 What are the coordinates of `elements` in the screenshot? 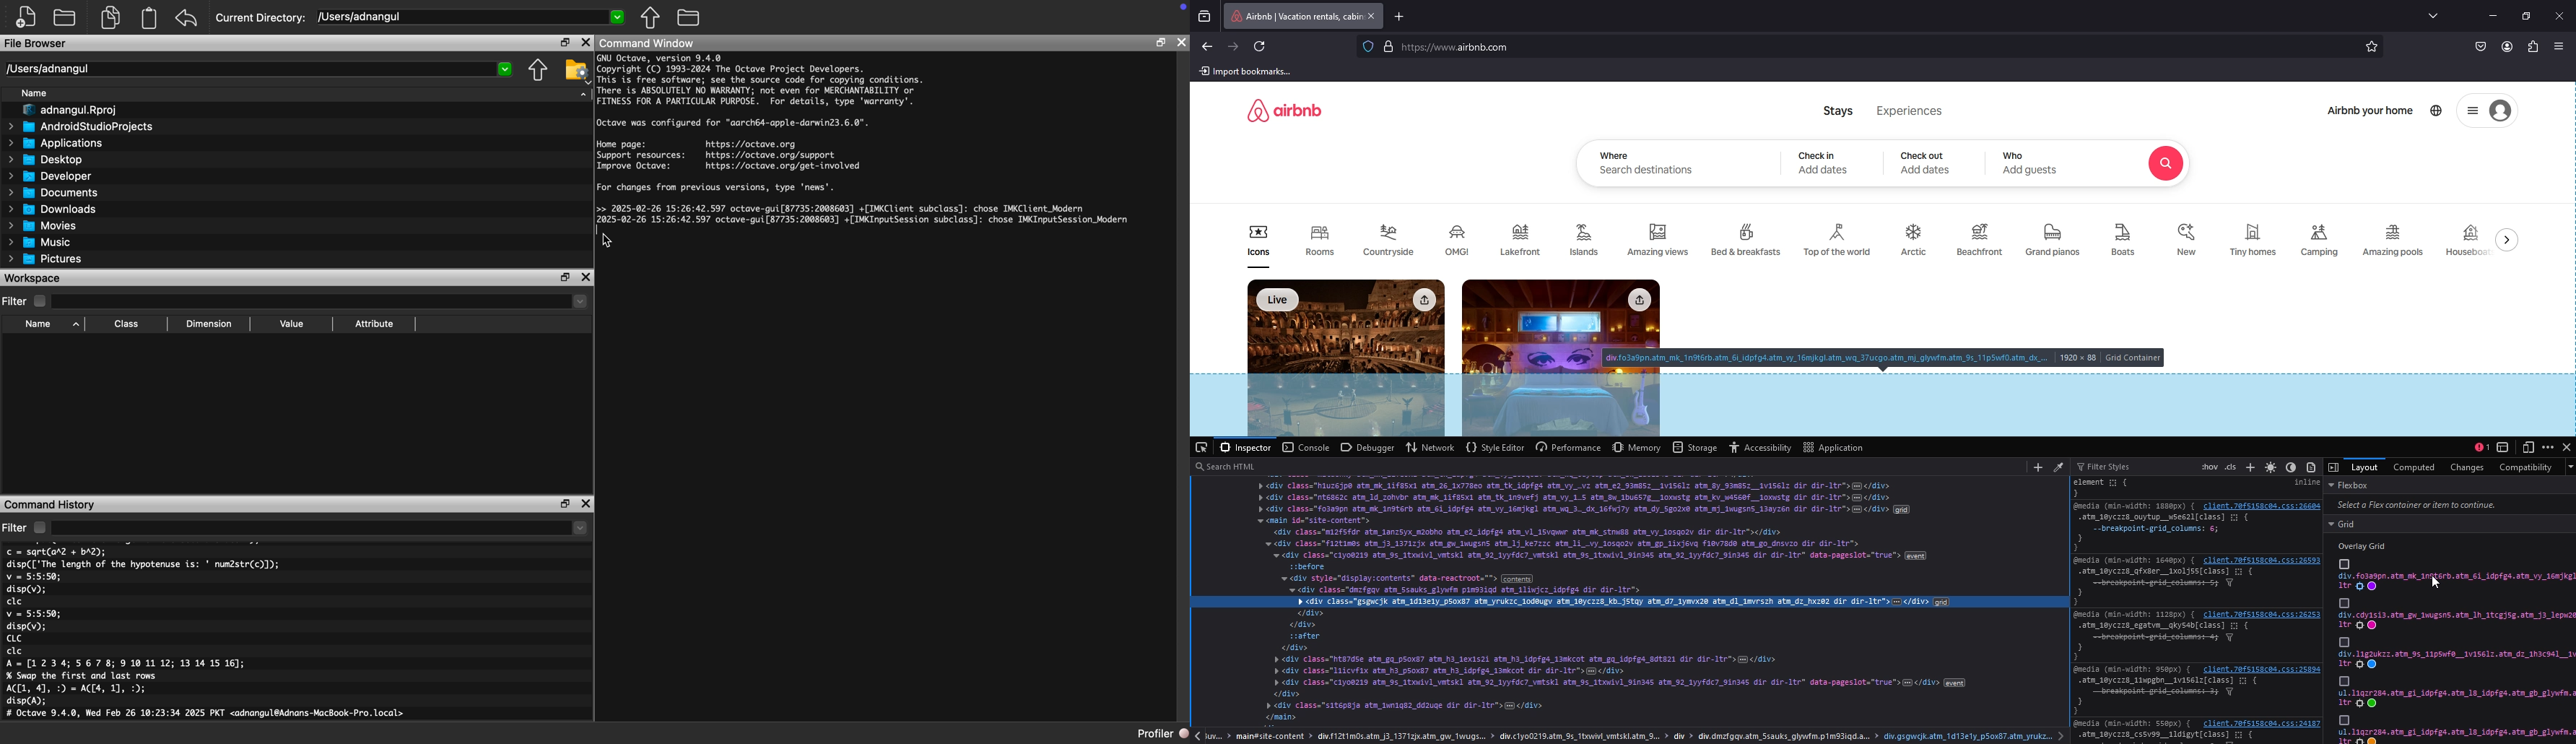 It's located at (2164, 587).